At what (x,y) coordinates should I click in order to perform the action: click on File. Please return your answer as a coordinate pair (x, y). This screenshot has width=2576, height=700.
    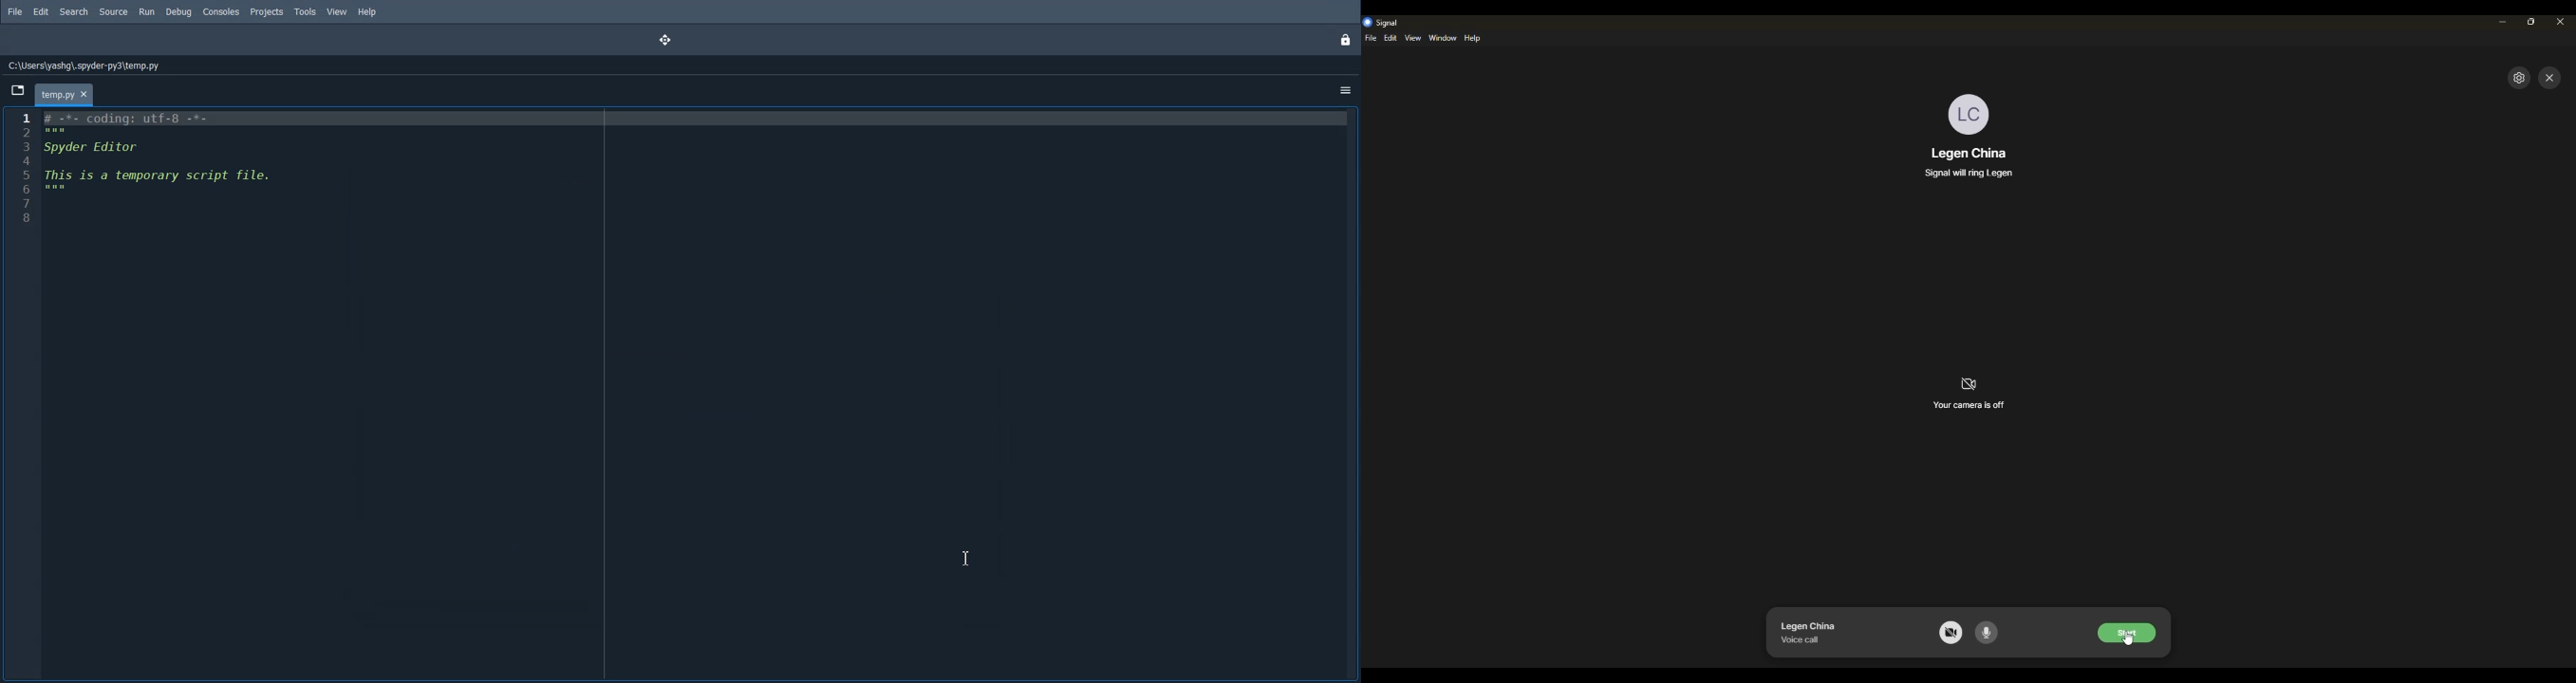
    Looking at the image, I should click on (15, 11).